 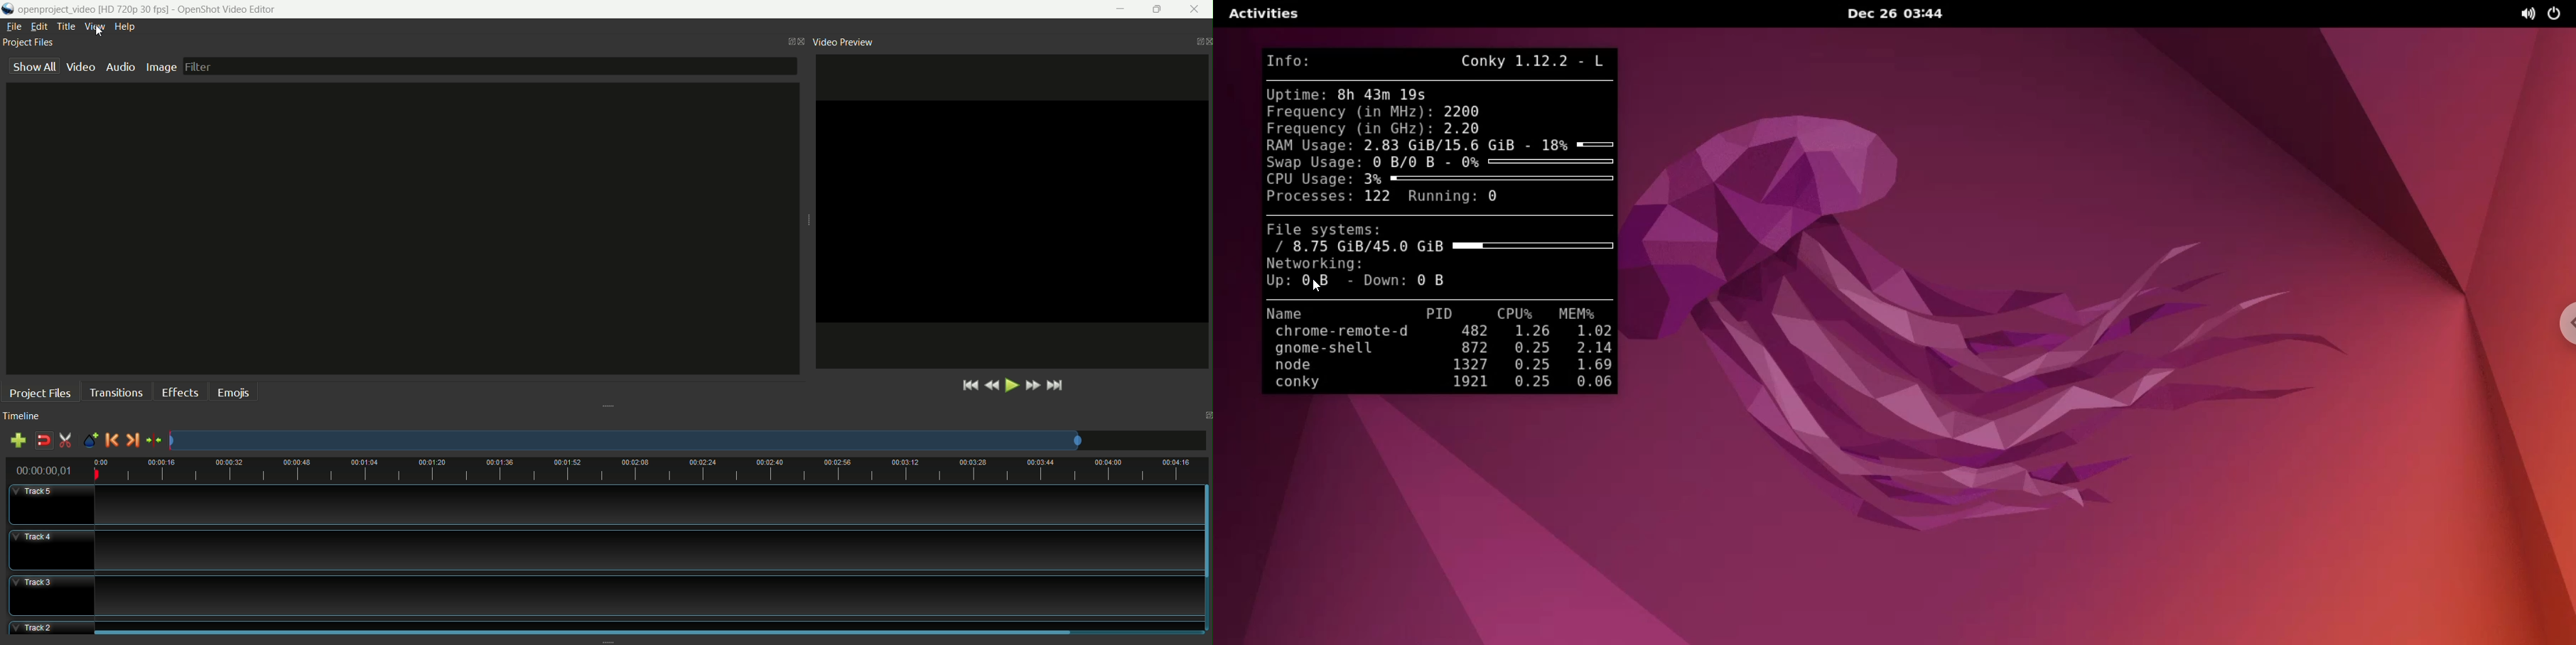 I want to click on previous marker, so click(x=113, y=441).